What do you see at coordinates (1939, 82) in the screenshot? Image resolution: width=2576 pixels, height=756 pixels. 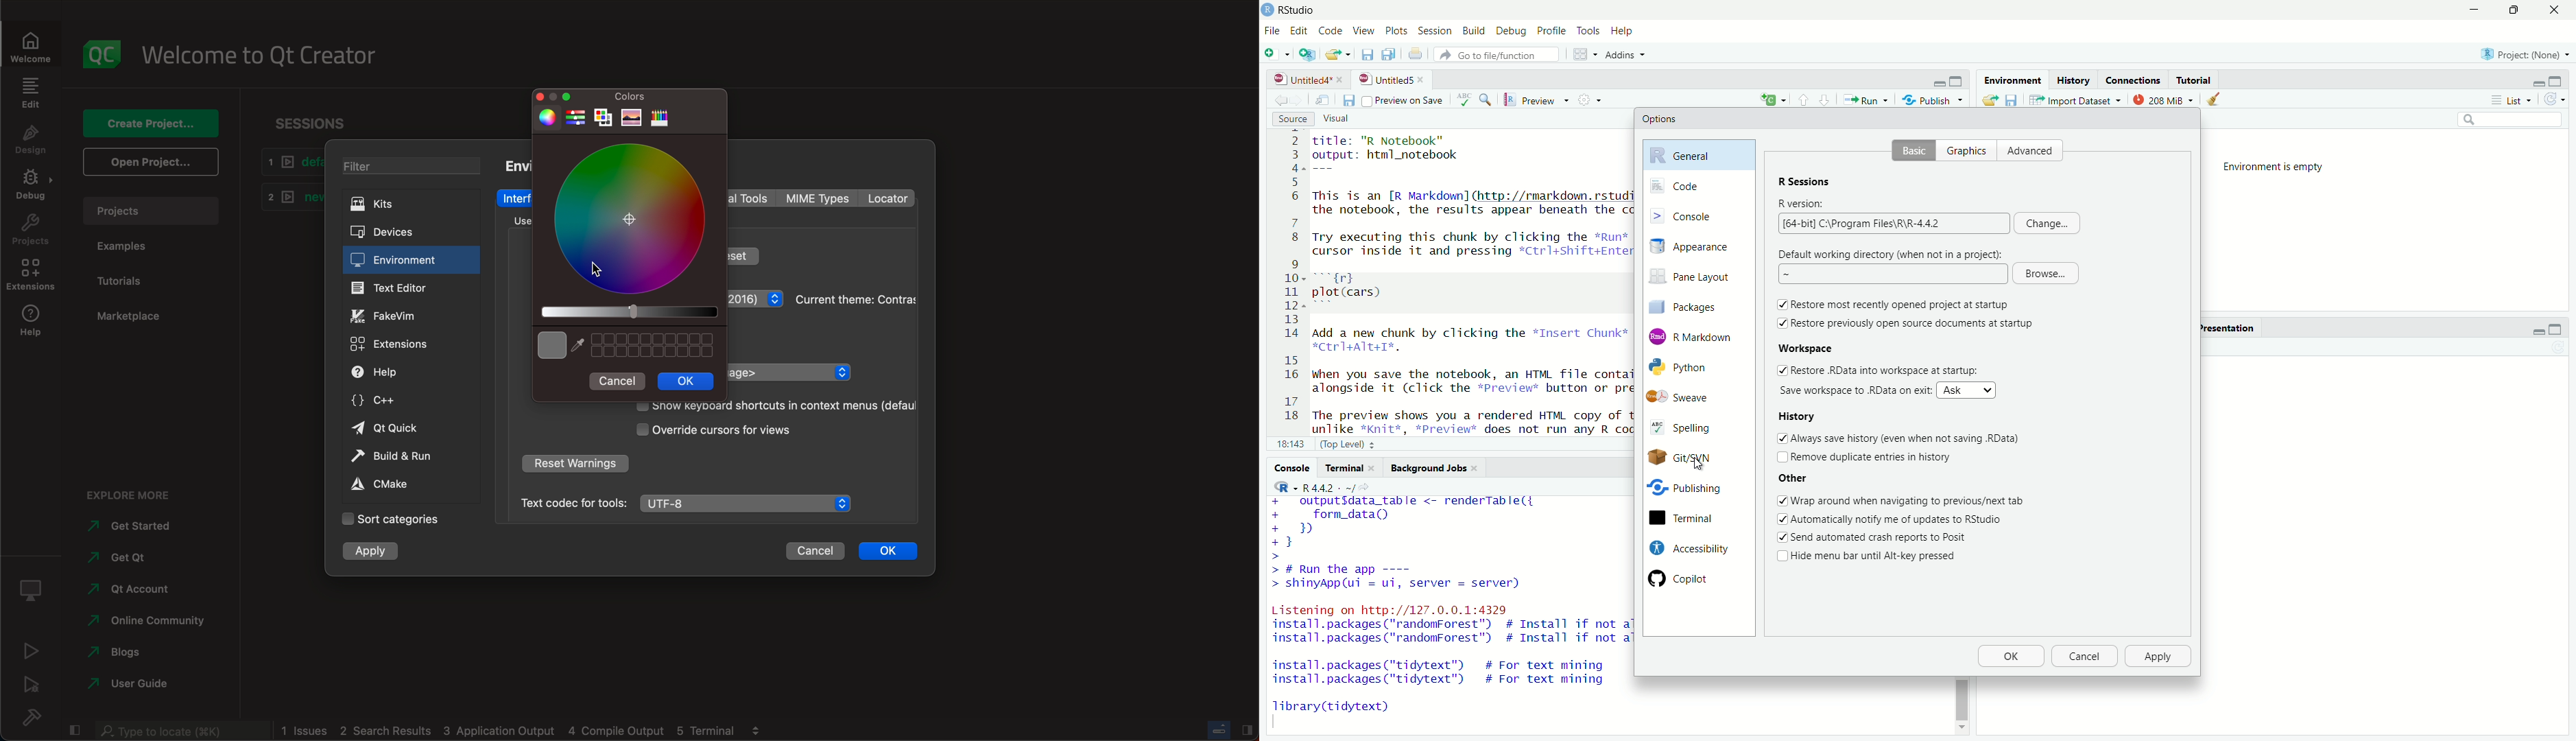 I see `minimize` at bounding box center [1939, 82].